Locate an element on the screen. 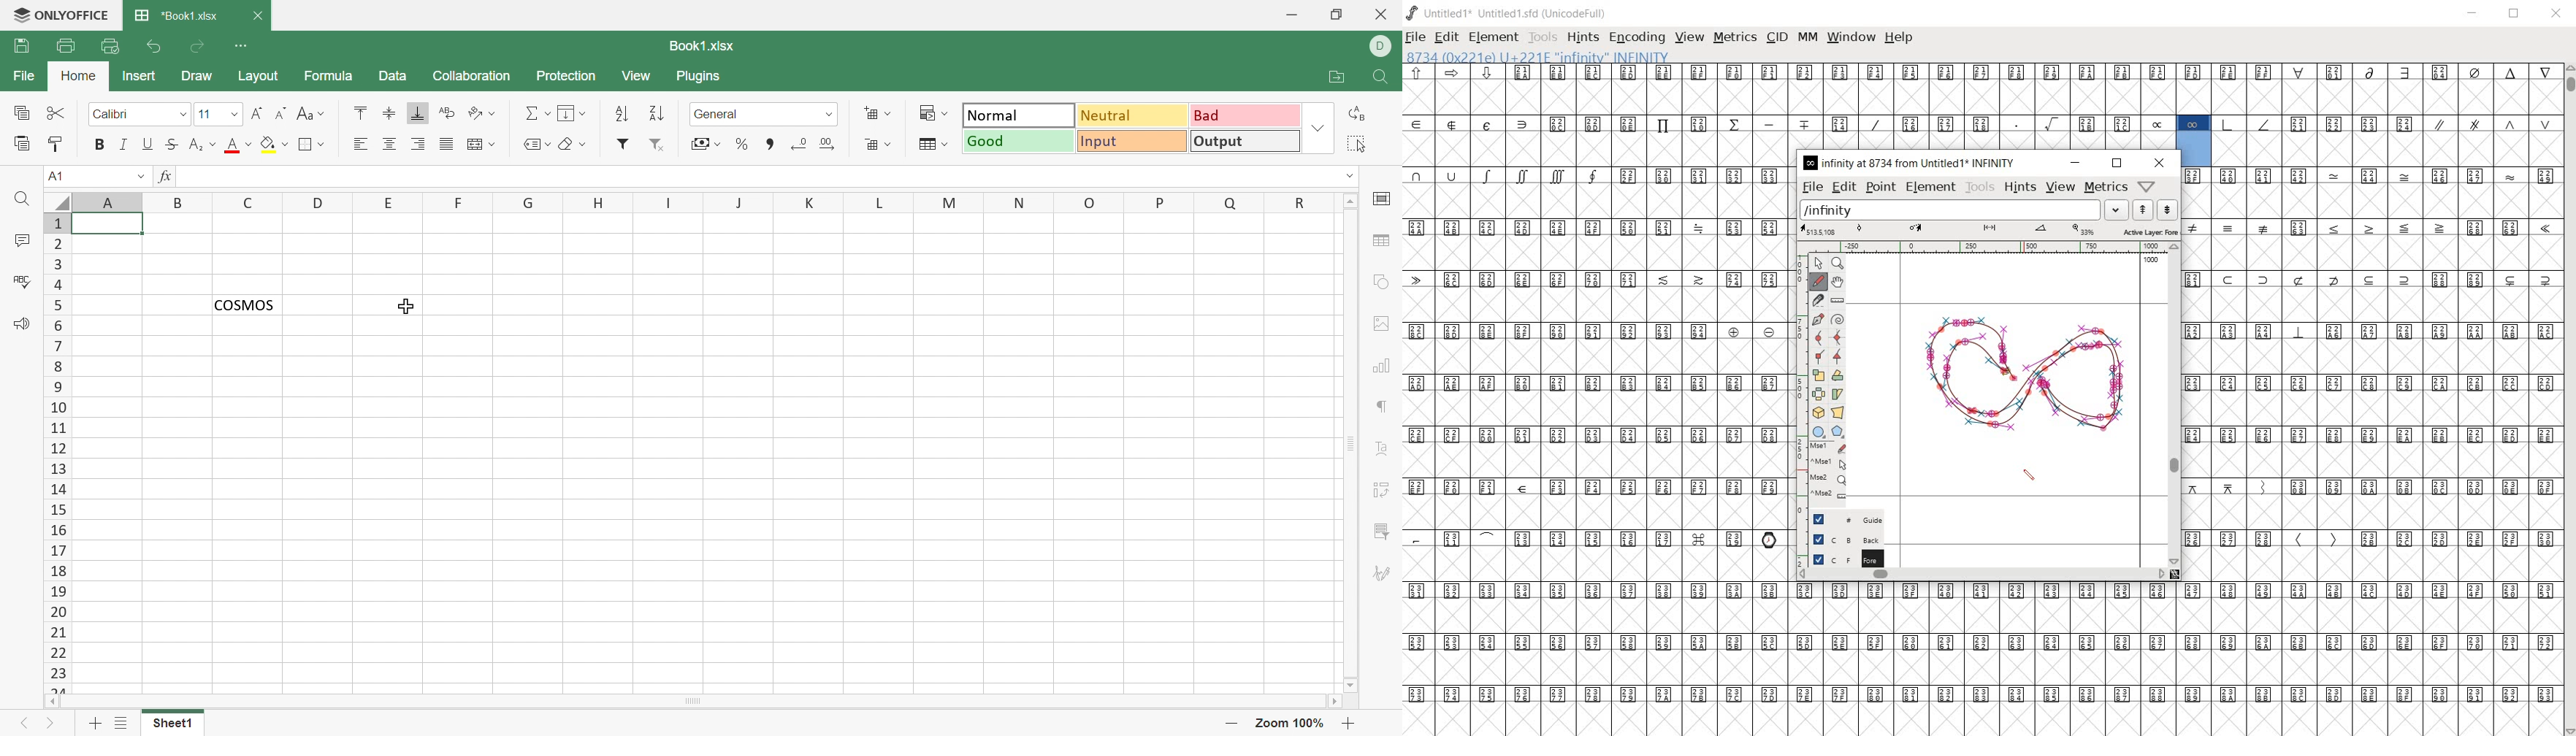 The width and height of the screenshot is (2576, 756). Merge and center is located at coordinates (481, 143).